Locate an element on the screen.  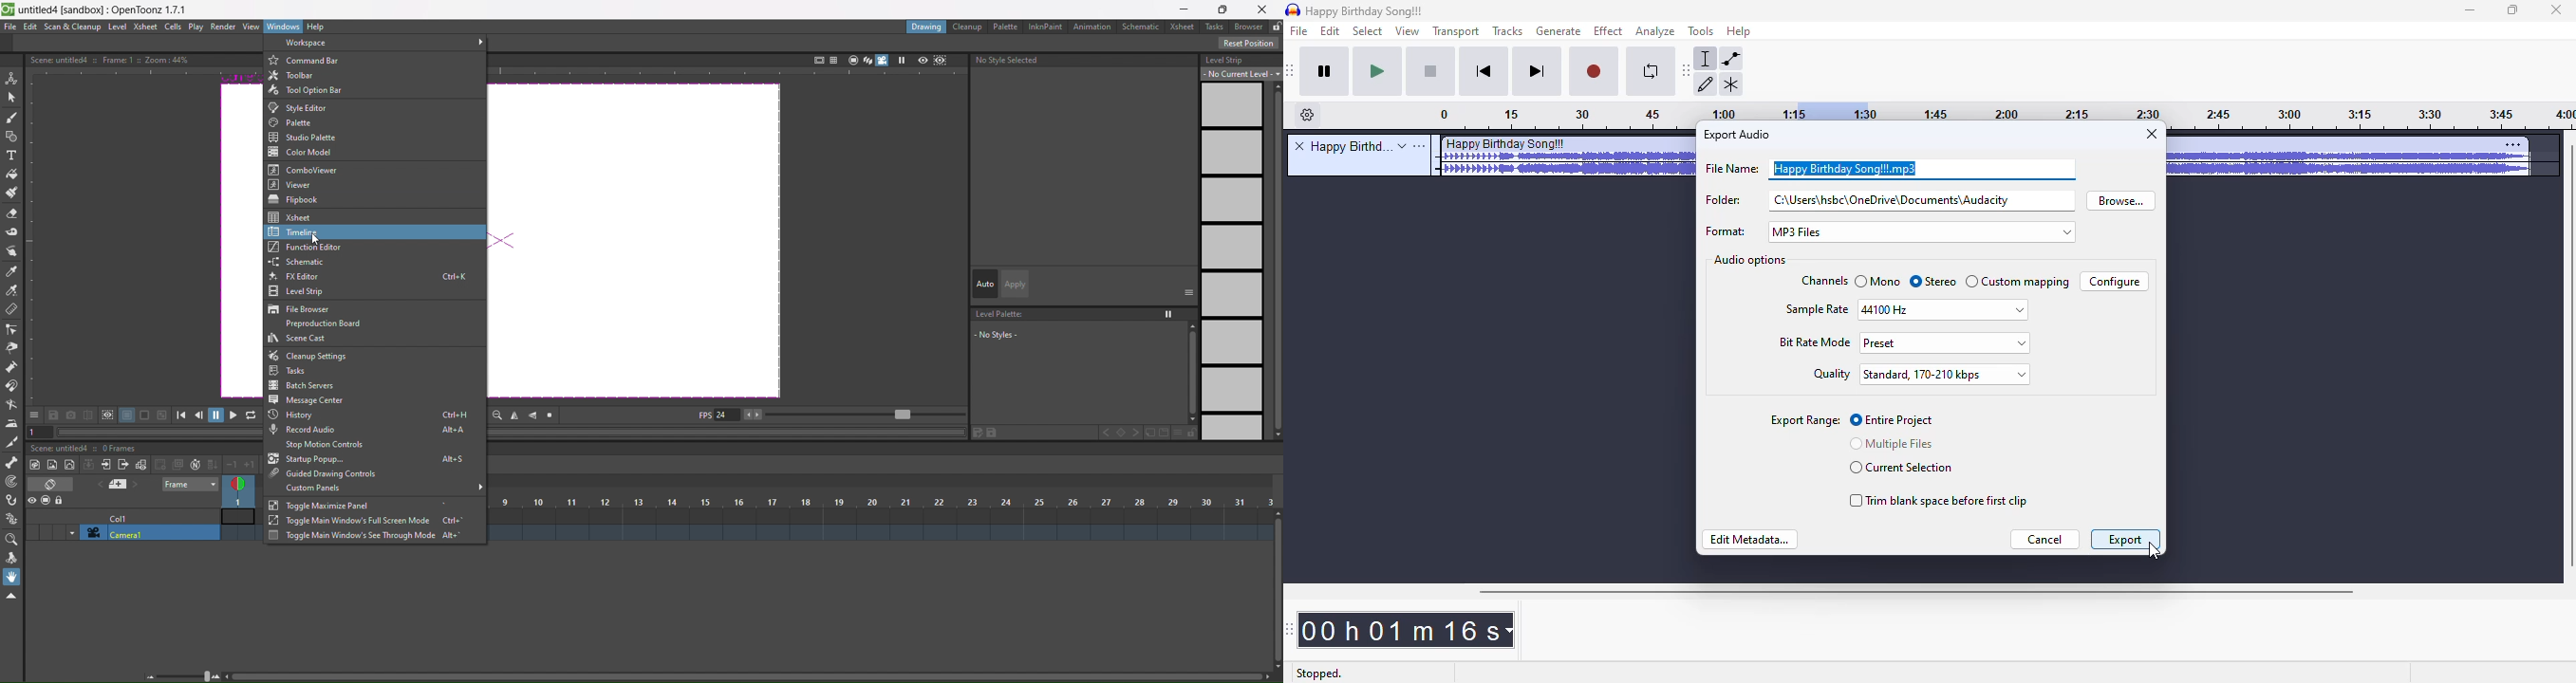
close is located at coordinates (2152, 133).